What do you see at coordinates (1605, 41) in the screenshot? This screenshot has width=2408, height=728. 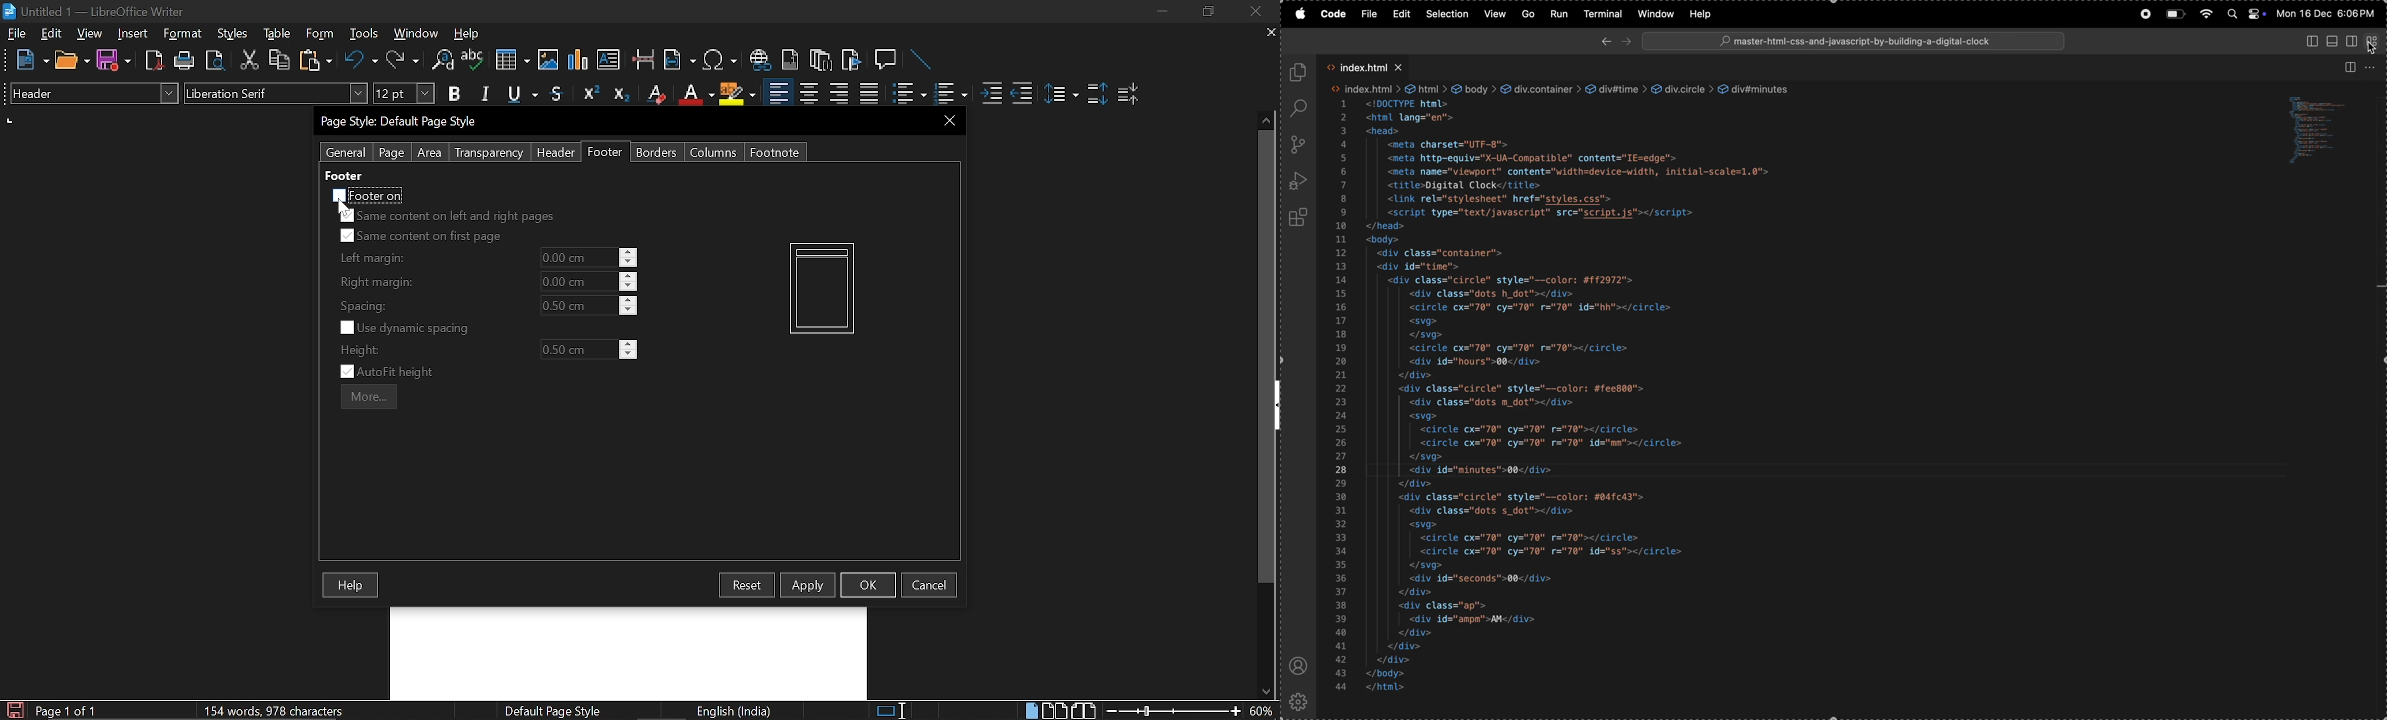 I see `back ward` at bounding box center [1605, 41].